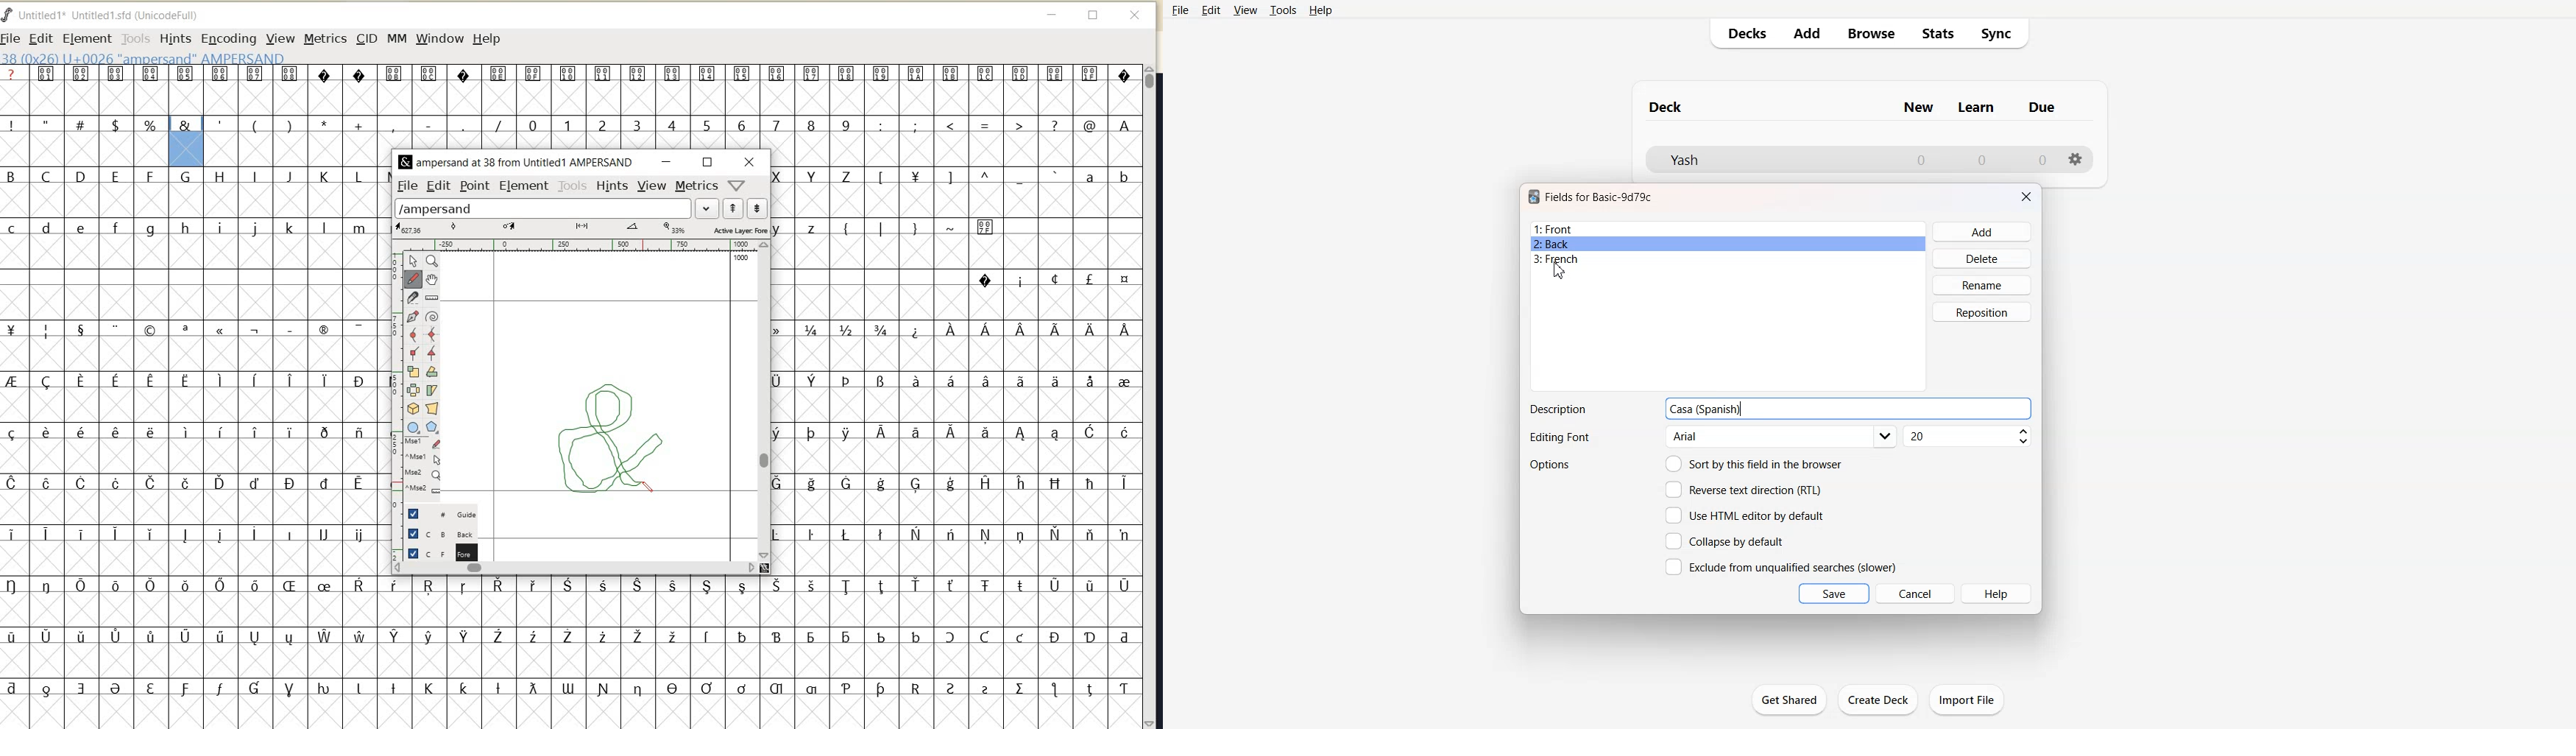 This screenshot has width=2576, height=756. I want to click on Number of Learn cards, so click(1982, 159).